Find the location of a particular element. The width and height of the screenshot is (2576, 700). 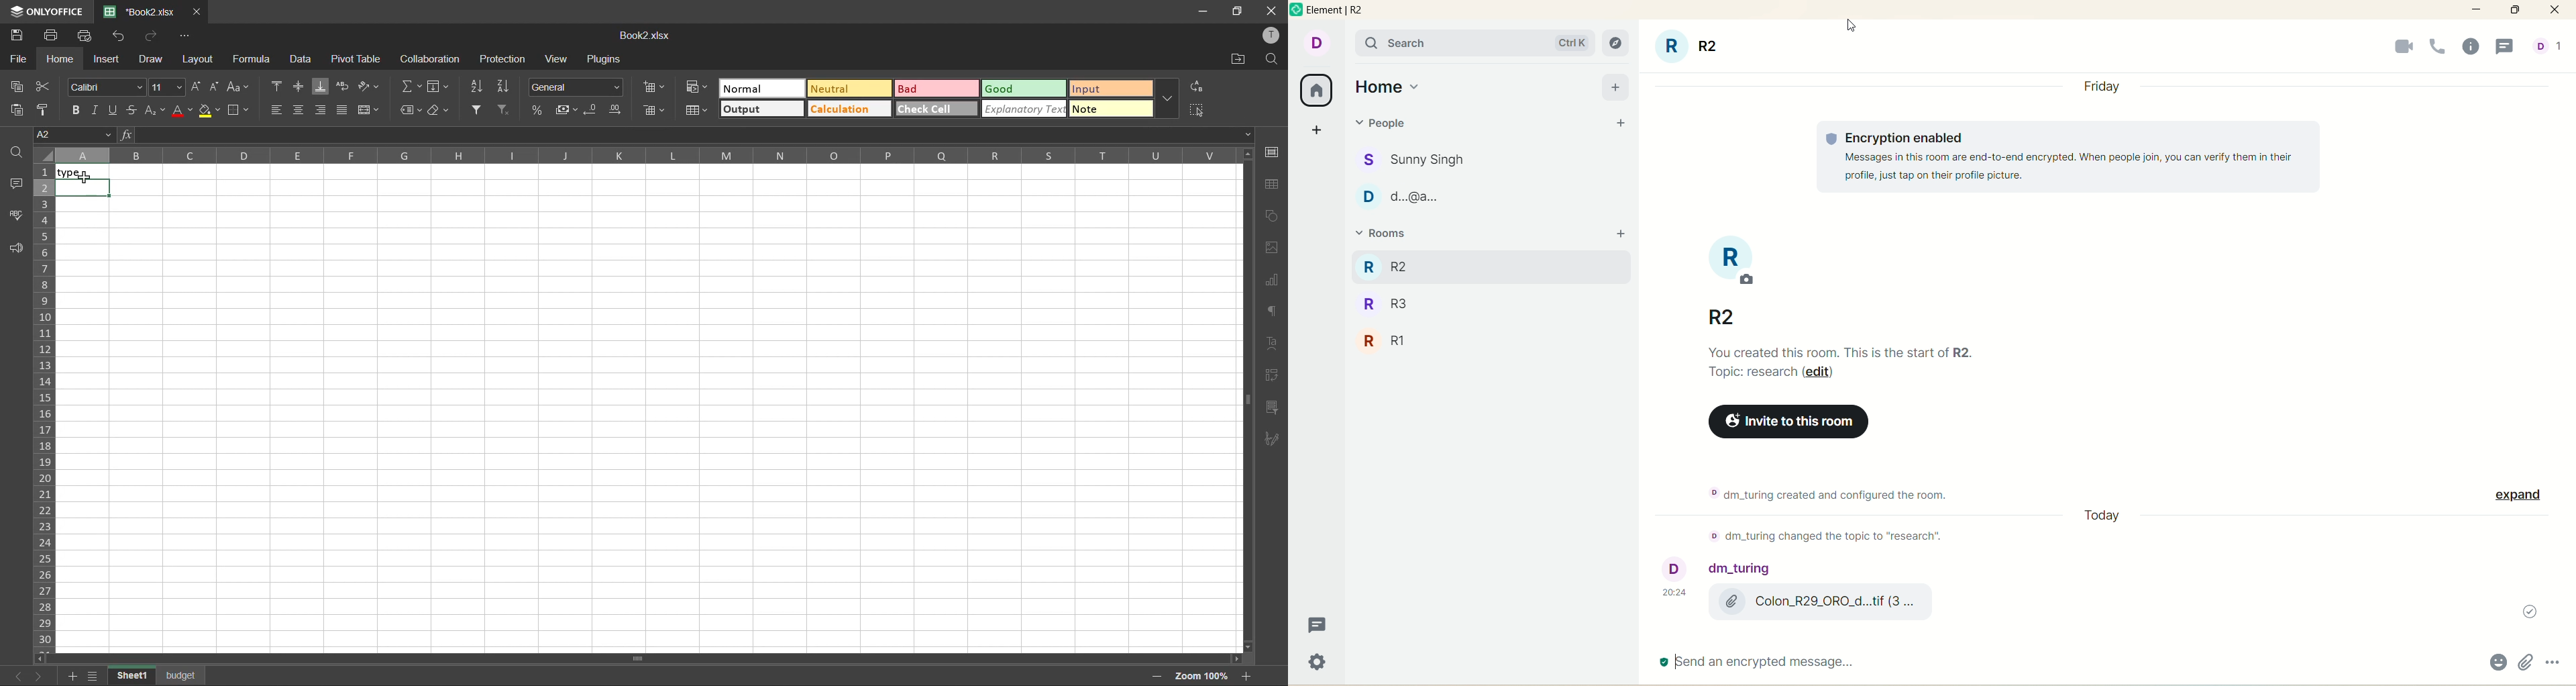

summation is located at coordinates (413, 89).